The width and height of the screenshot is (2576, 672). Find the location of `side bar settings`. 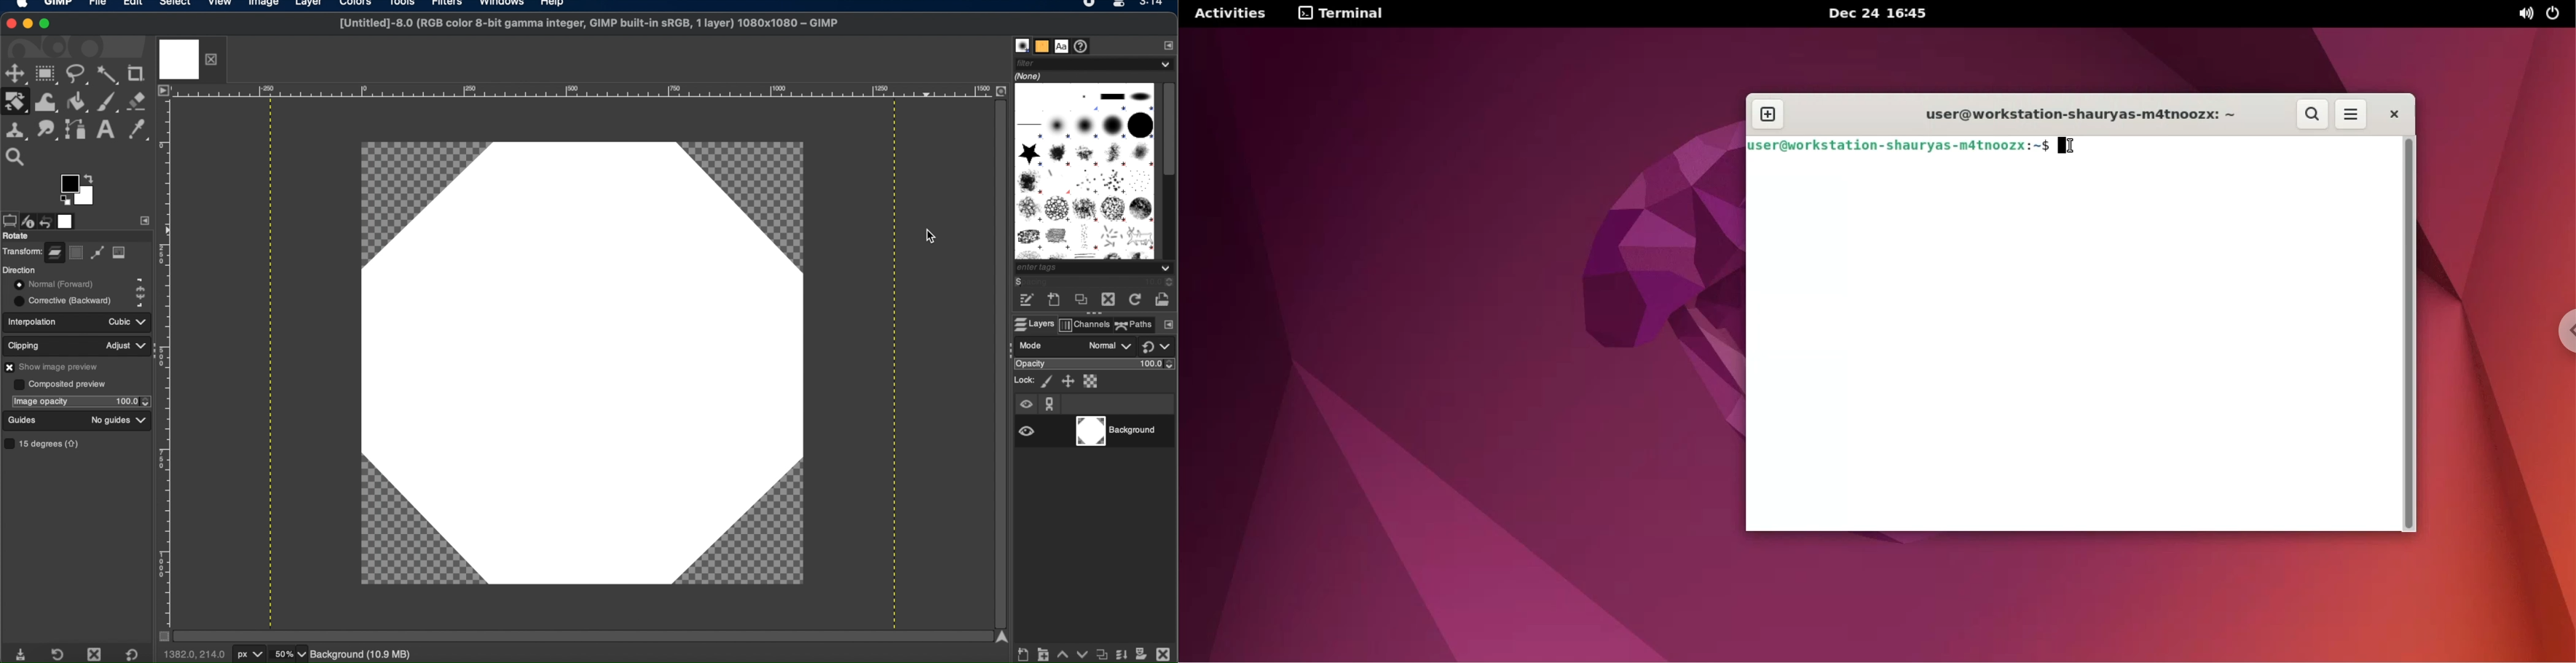

side bar settings is located at coordinates (145, 220).